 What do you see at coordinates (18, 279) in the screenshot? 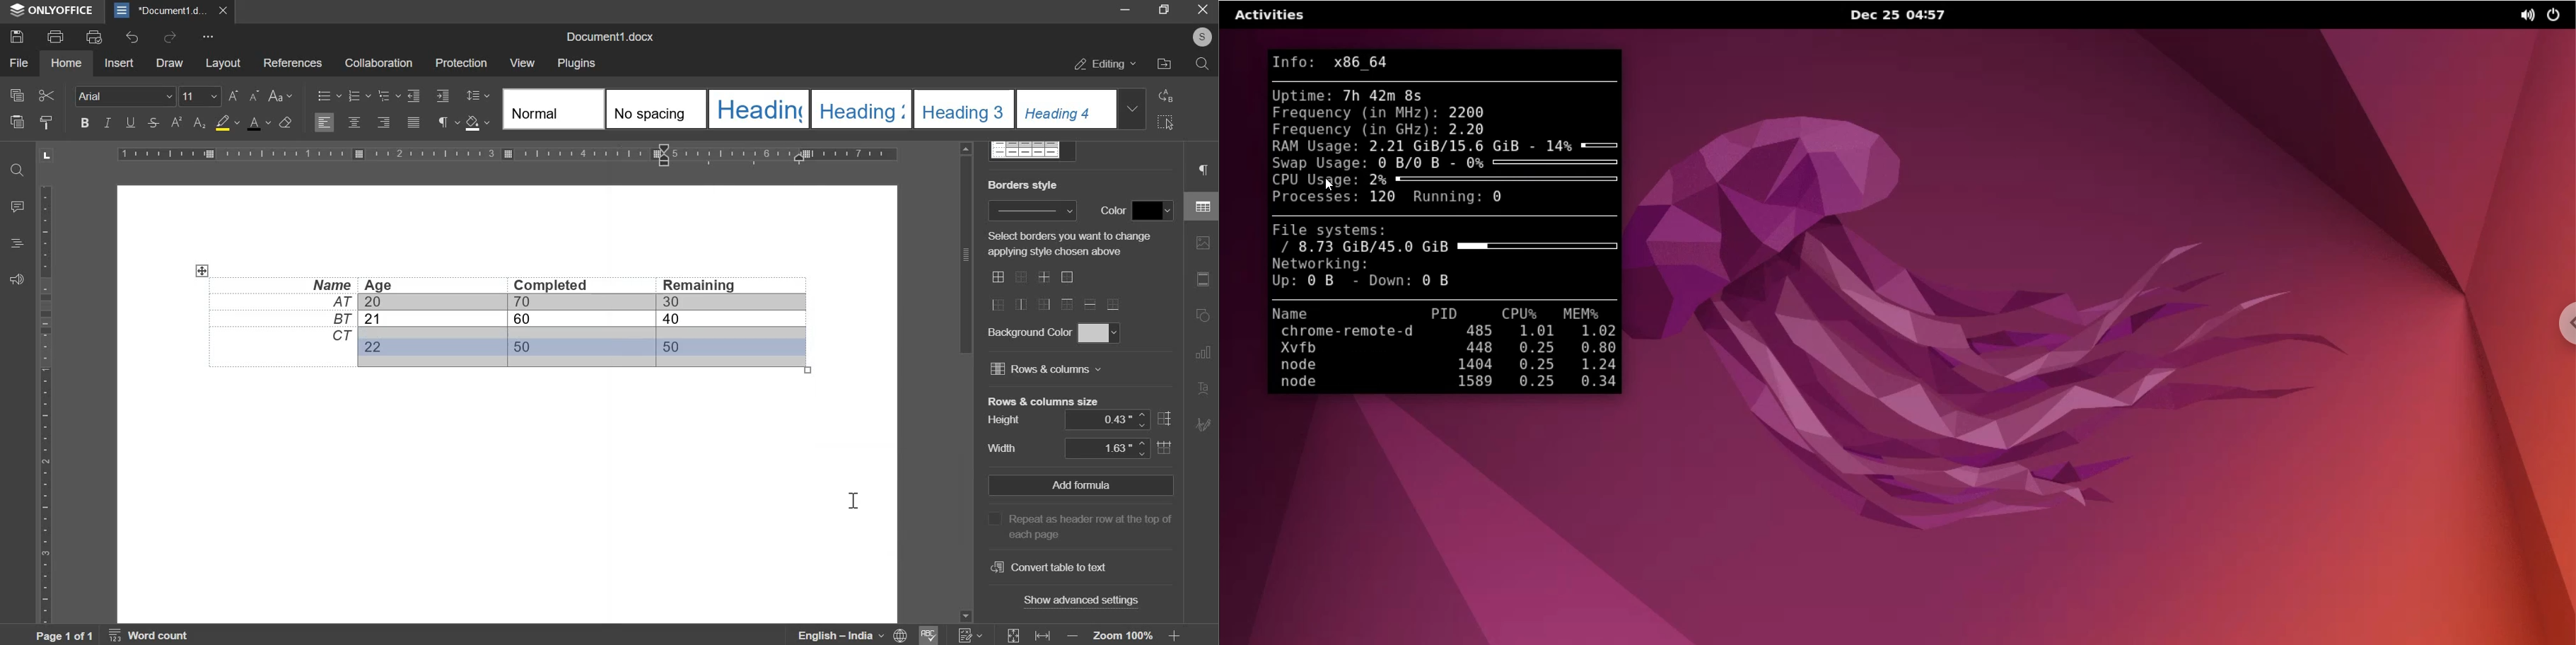
I see `feedback` at bounding box center [18, 279].